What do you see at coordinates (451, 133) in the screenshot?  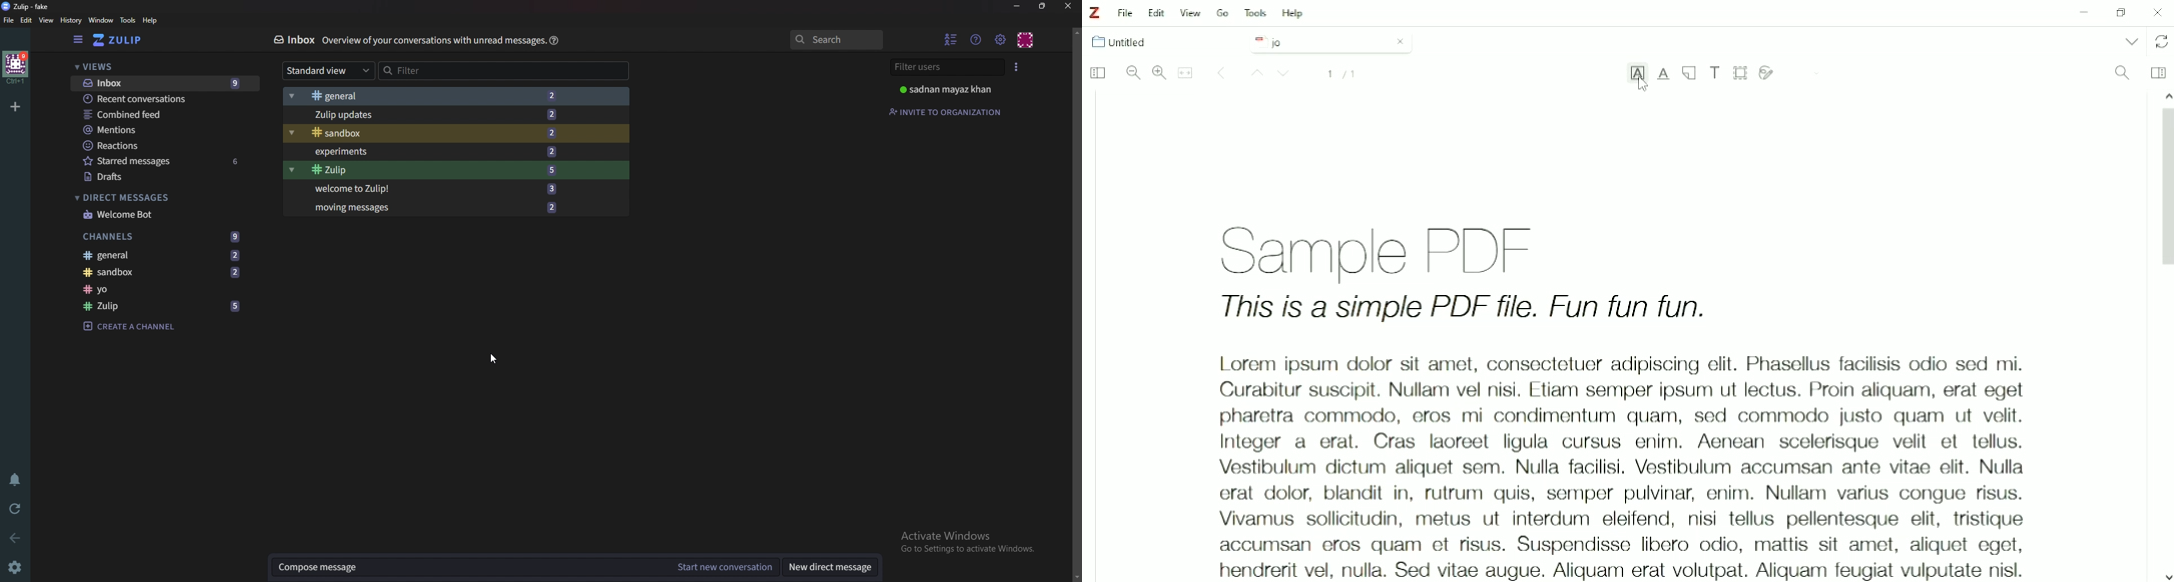 I see `Sandbox` at bounding box center [451, 133].